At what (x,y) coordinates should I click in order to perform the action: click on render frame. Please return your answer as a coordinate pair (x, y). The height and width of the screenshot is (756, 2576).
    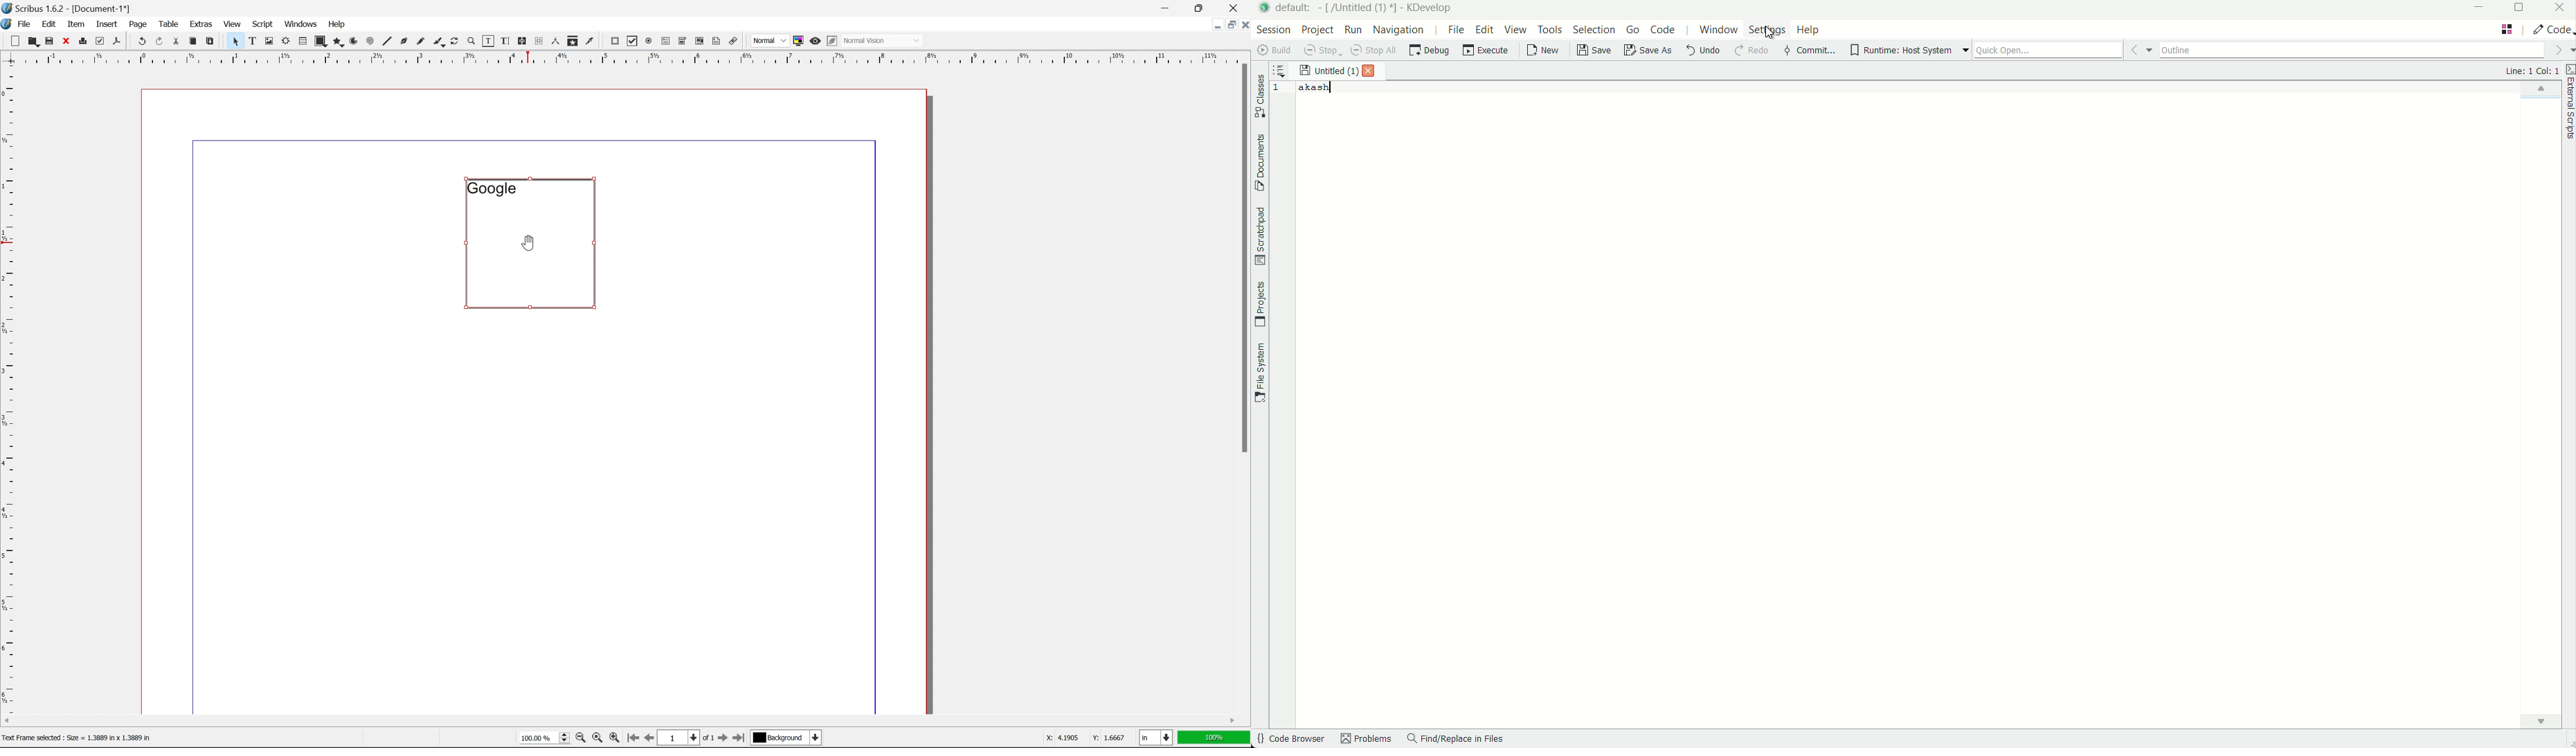
    Looking at the image, I should click on (285, 40).